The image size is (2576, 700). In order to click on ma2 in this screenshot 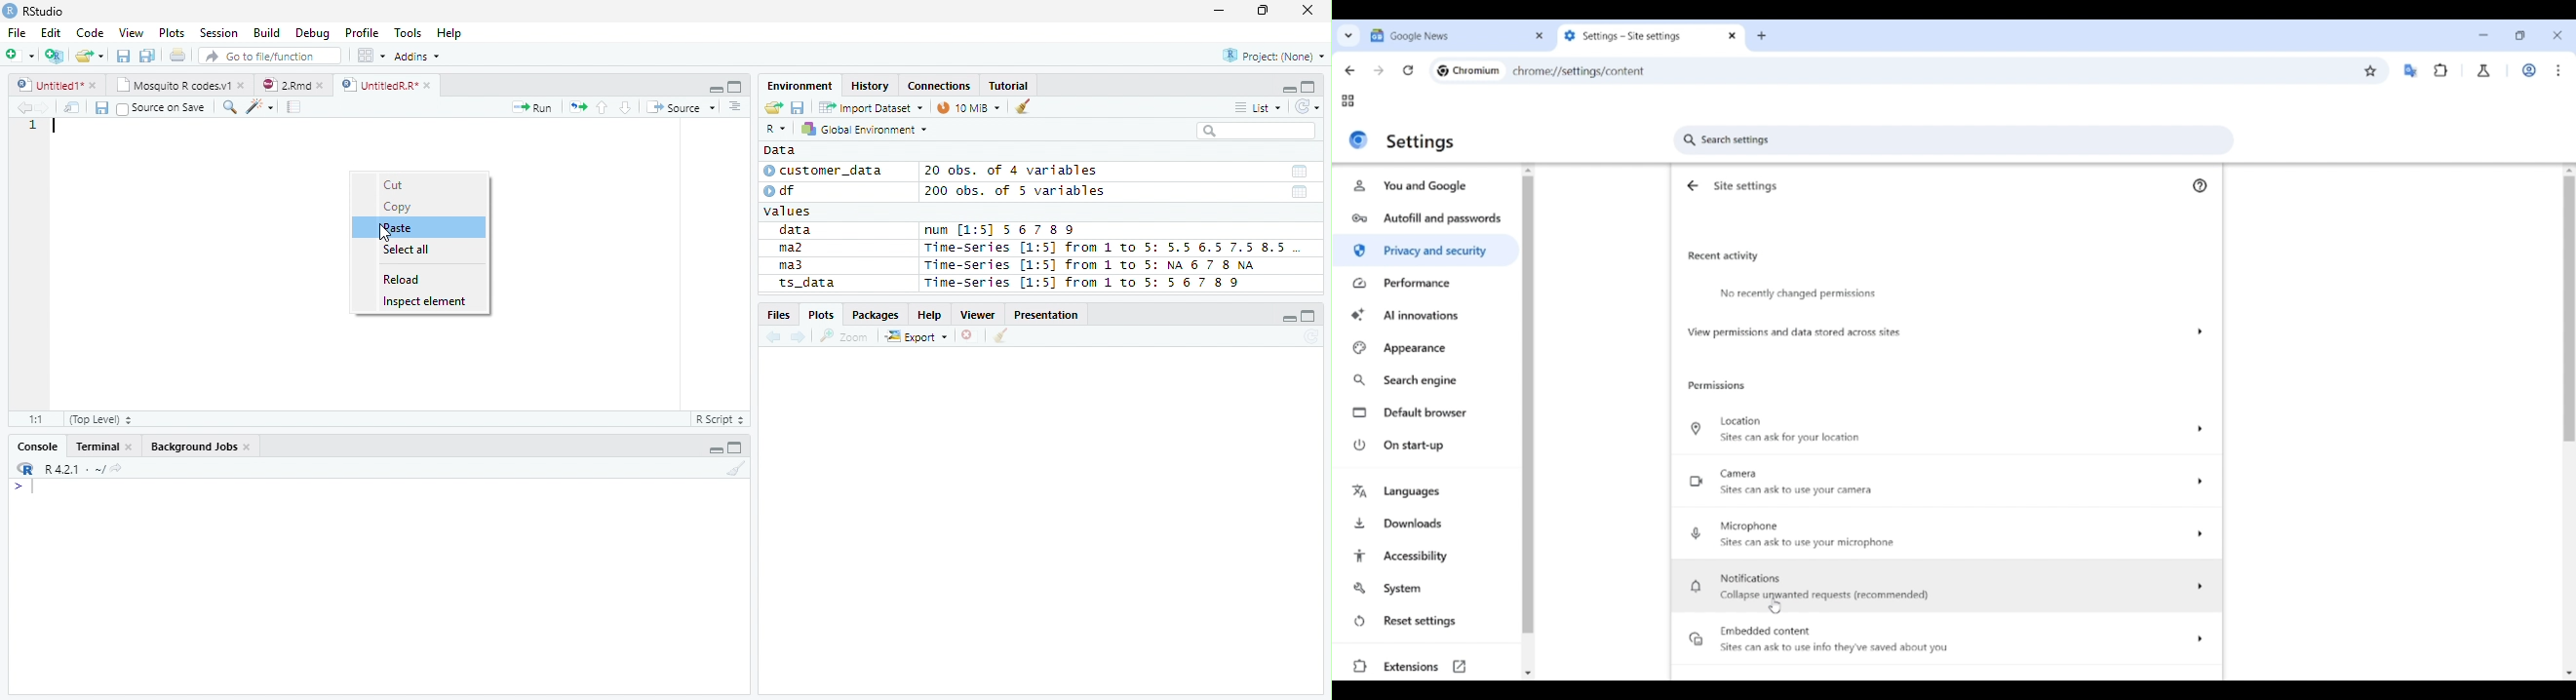, I will do `click(796, 250)`.